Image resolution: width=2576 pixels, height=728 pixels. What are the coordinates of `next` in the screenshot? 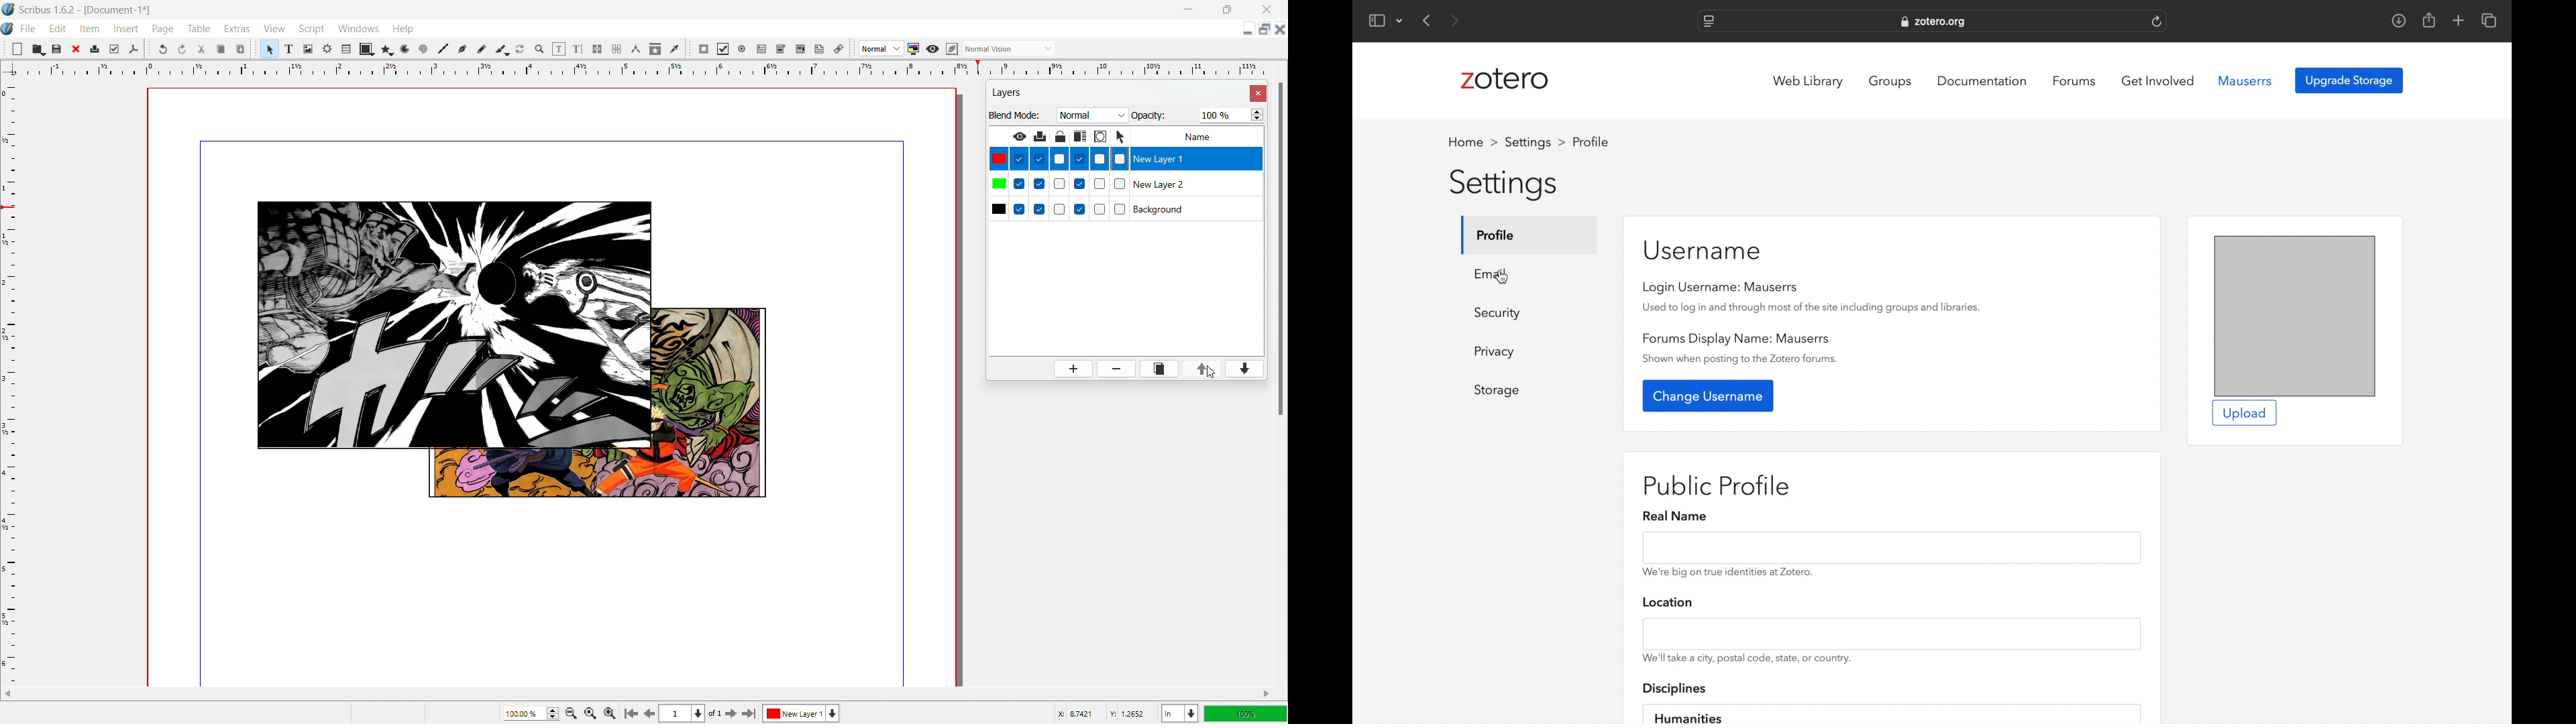 It's located at (1457, 21).